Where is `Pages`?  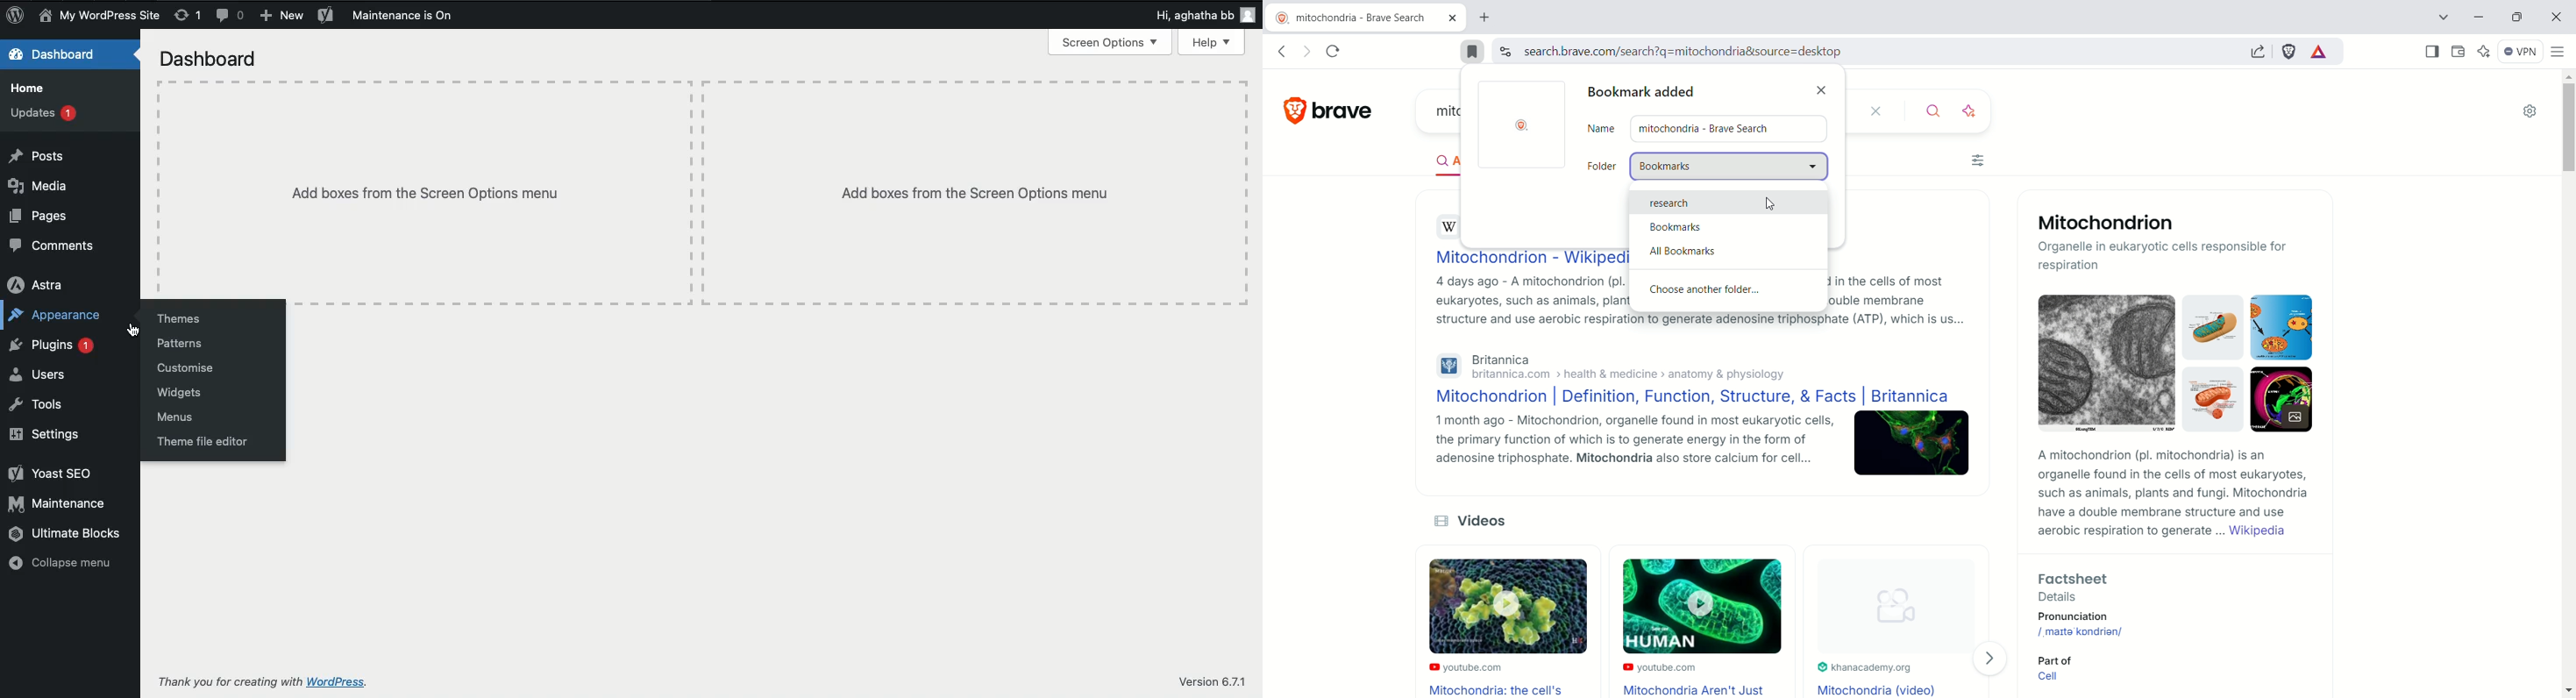
Pages is located at coordinates (40, 216).